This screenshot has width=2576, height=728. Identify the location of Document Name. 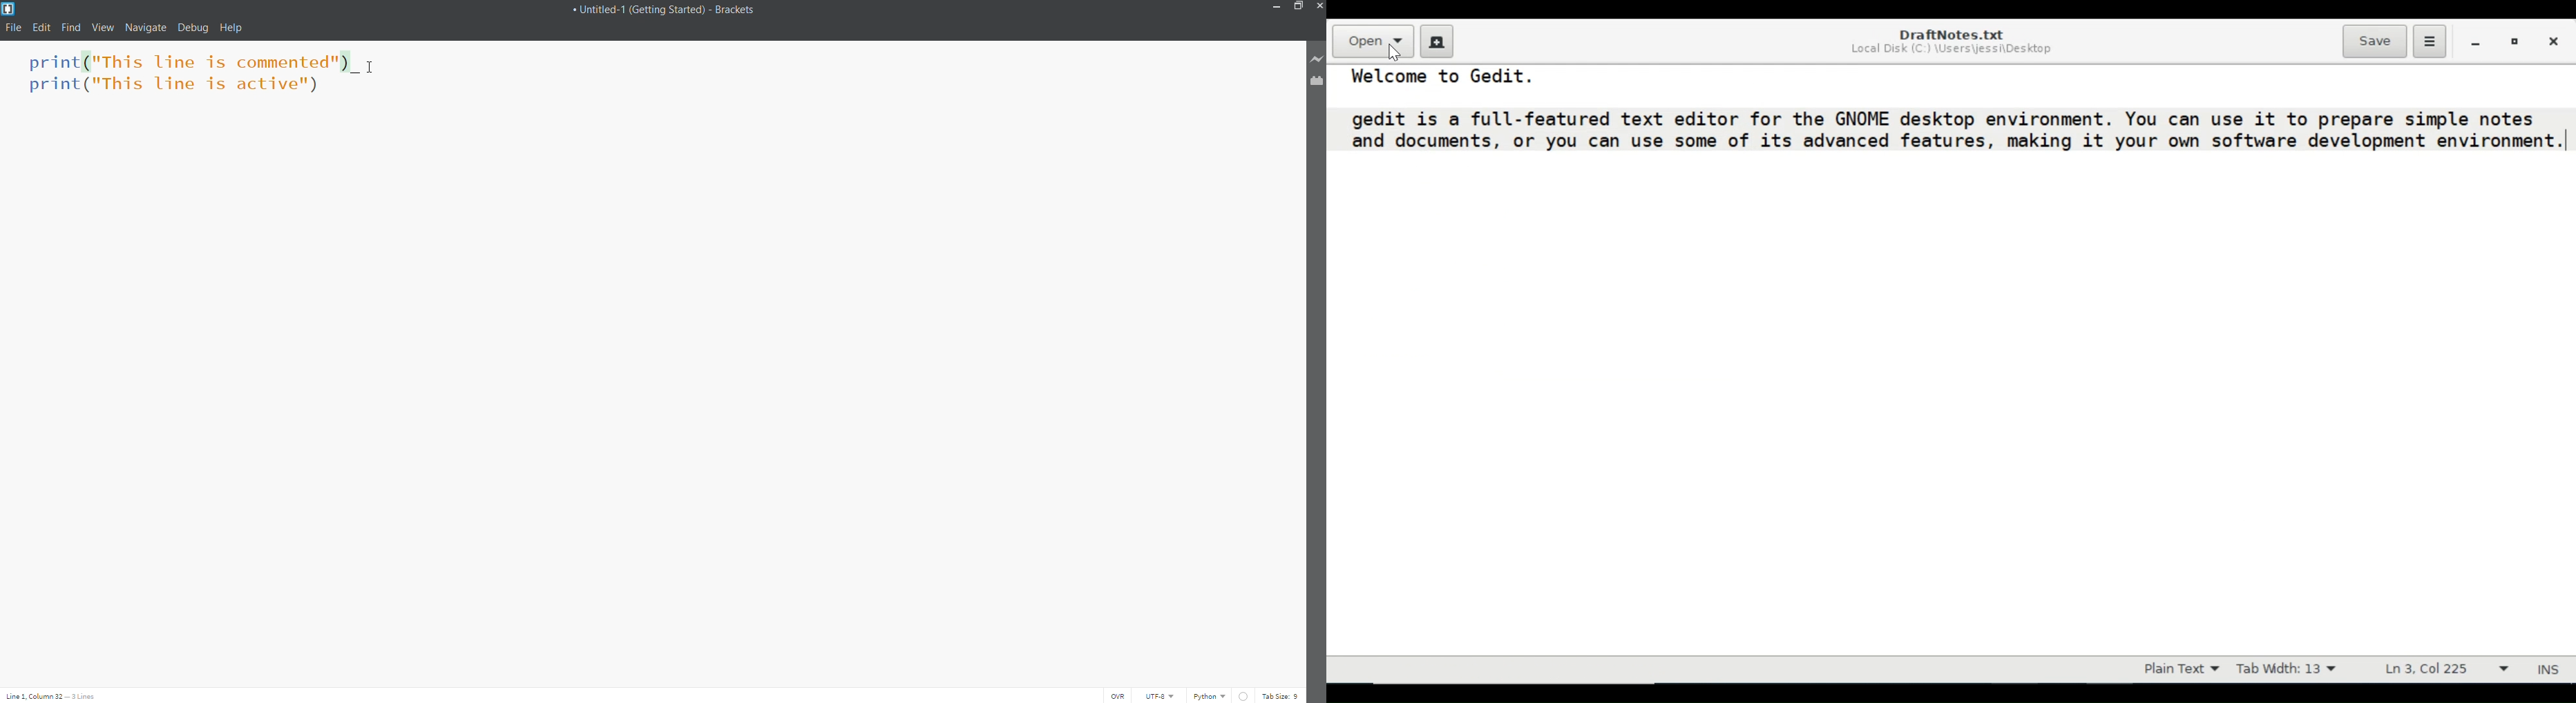
(1950, 34).